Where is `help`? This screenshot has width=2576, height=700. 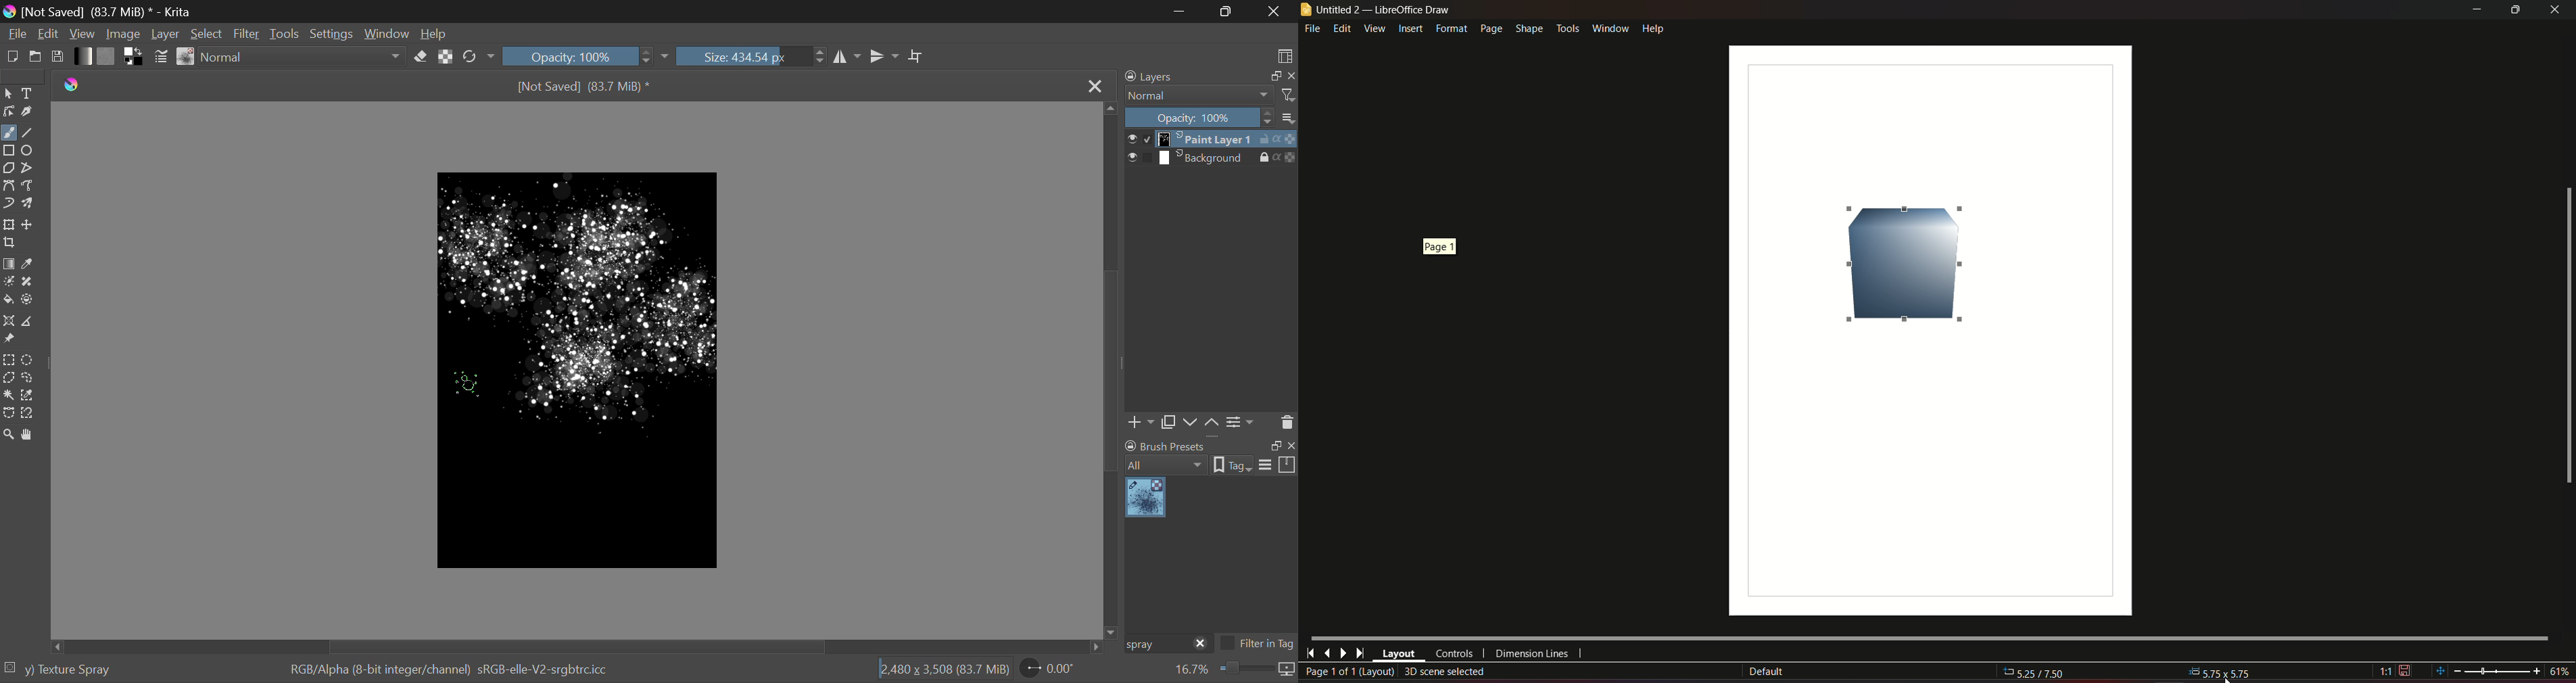
help is located at coordinates (1654, 27).